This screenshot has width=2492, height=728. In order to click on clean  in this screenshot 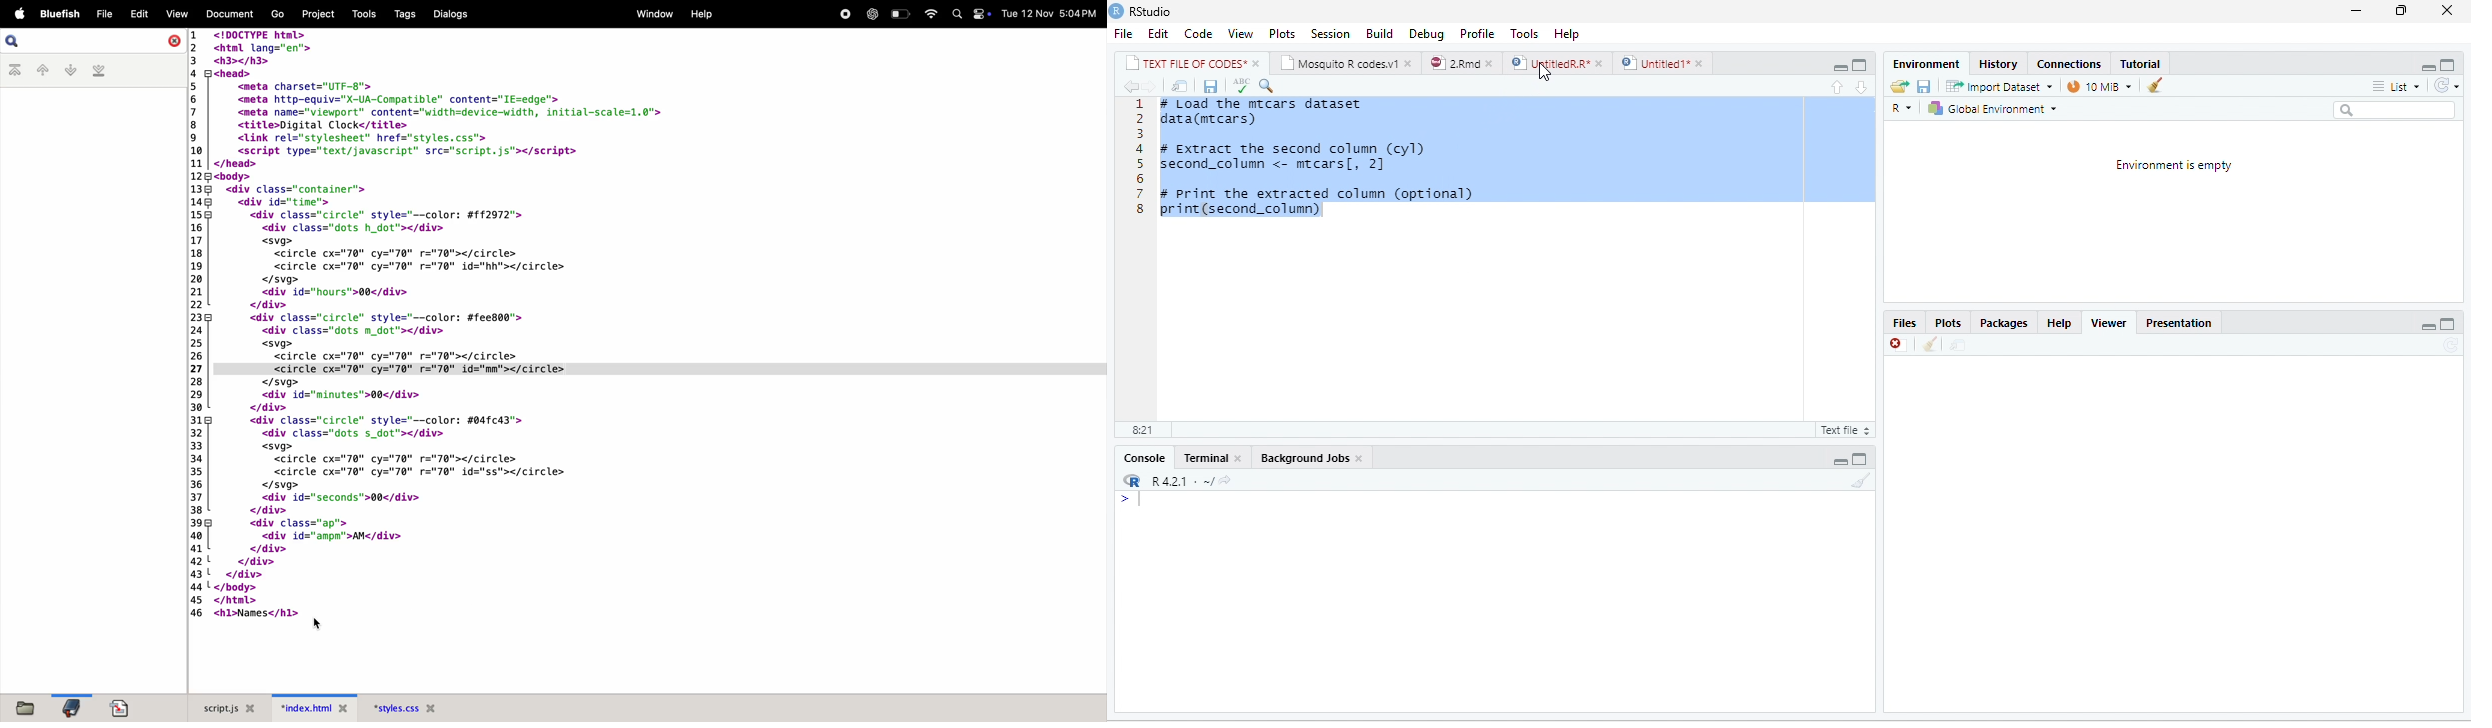, I will do `click(1930, 346)`.